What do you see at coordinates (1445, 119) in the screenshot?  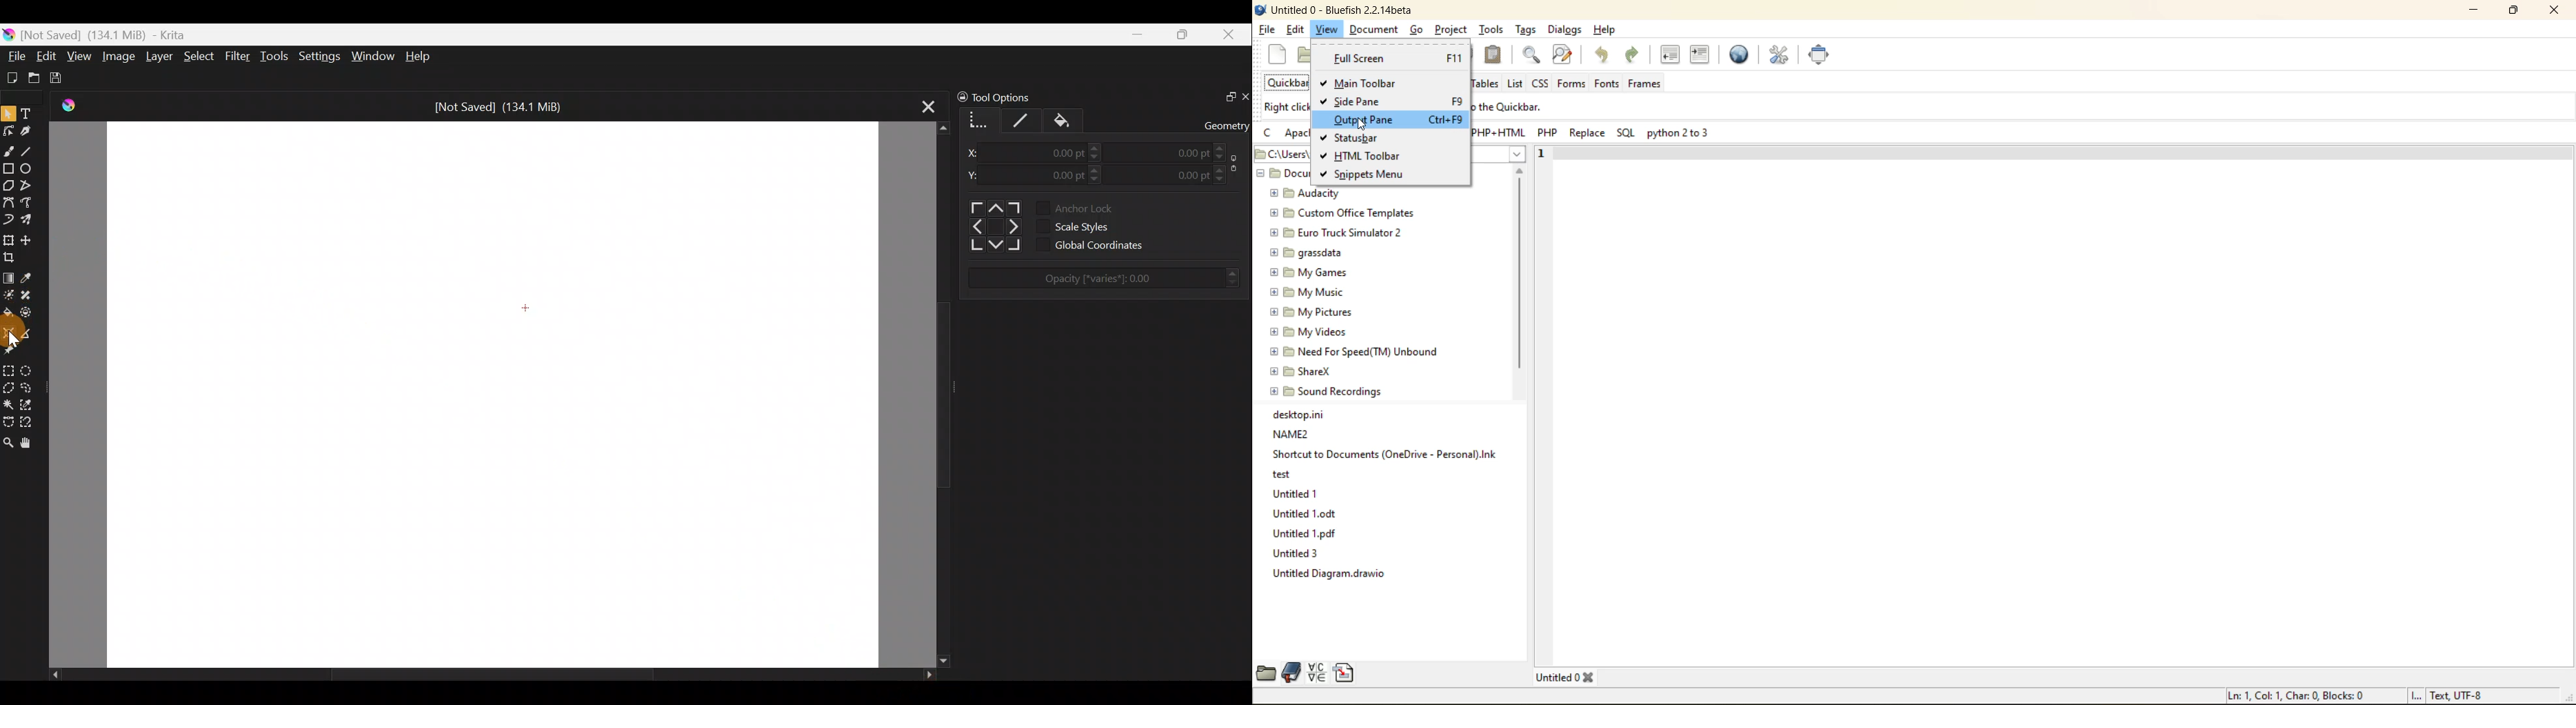 I see `ctrl+F9` at bounding box center [1445, 119].